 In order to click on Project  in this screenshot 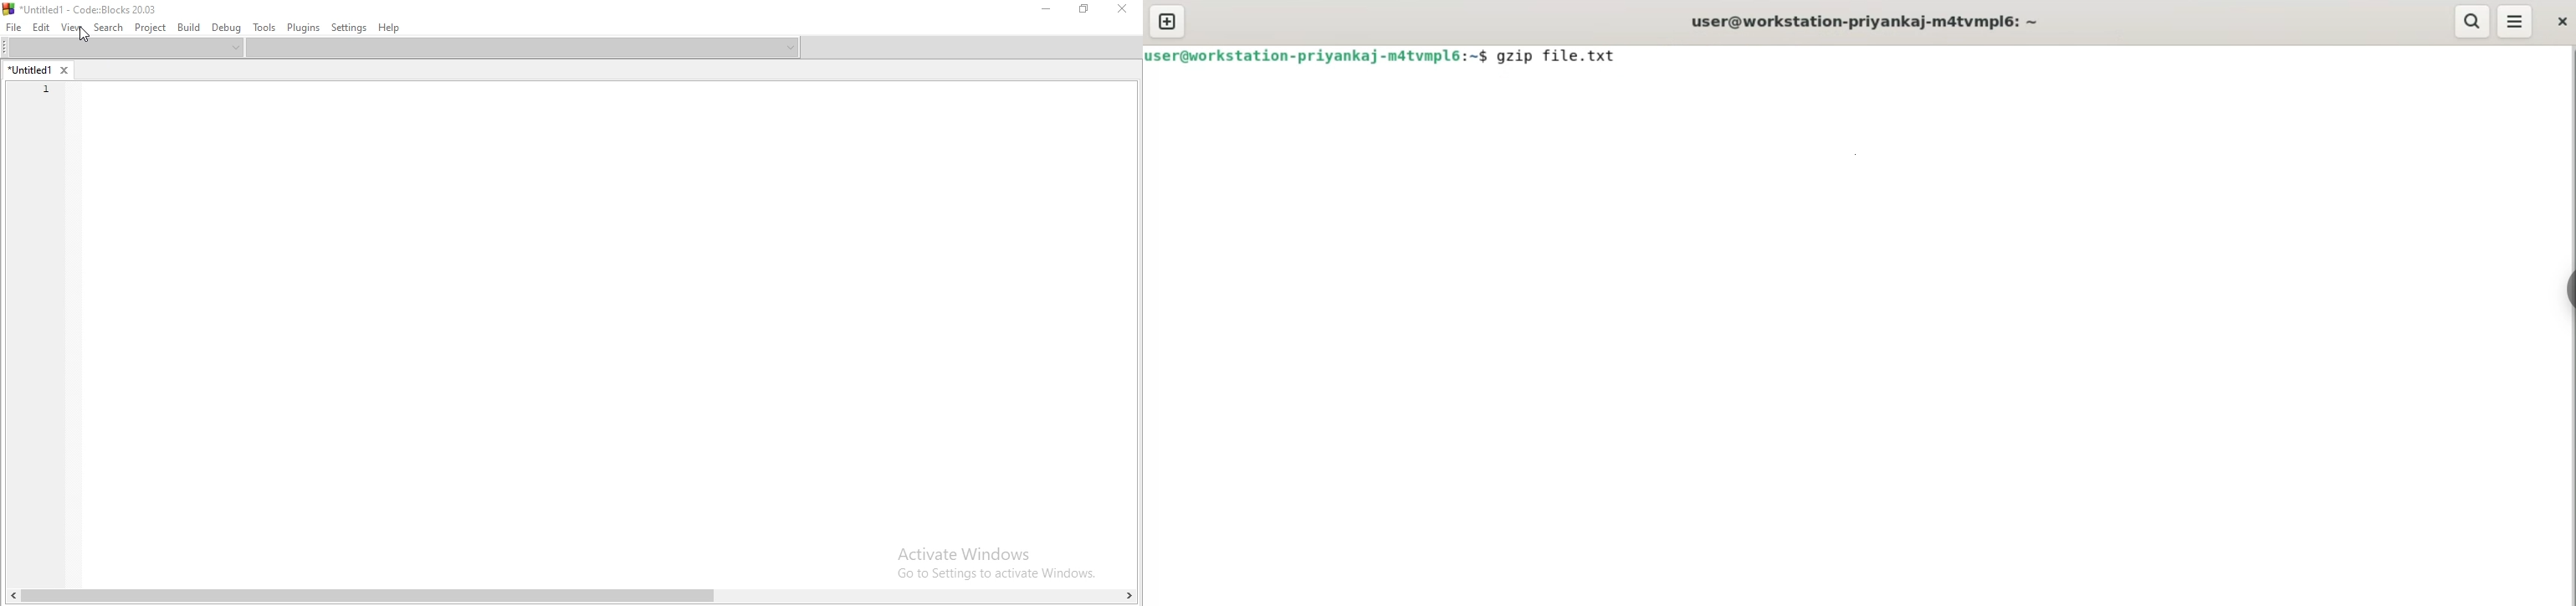, I will do `click(151, 28)`.